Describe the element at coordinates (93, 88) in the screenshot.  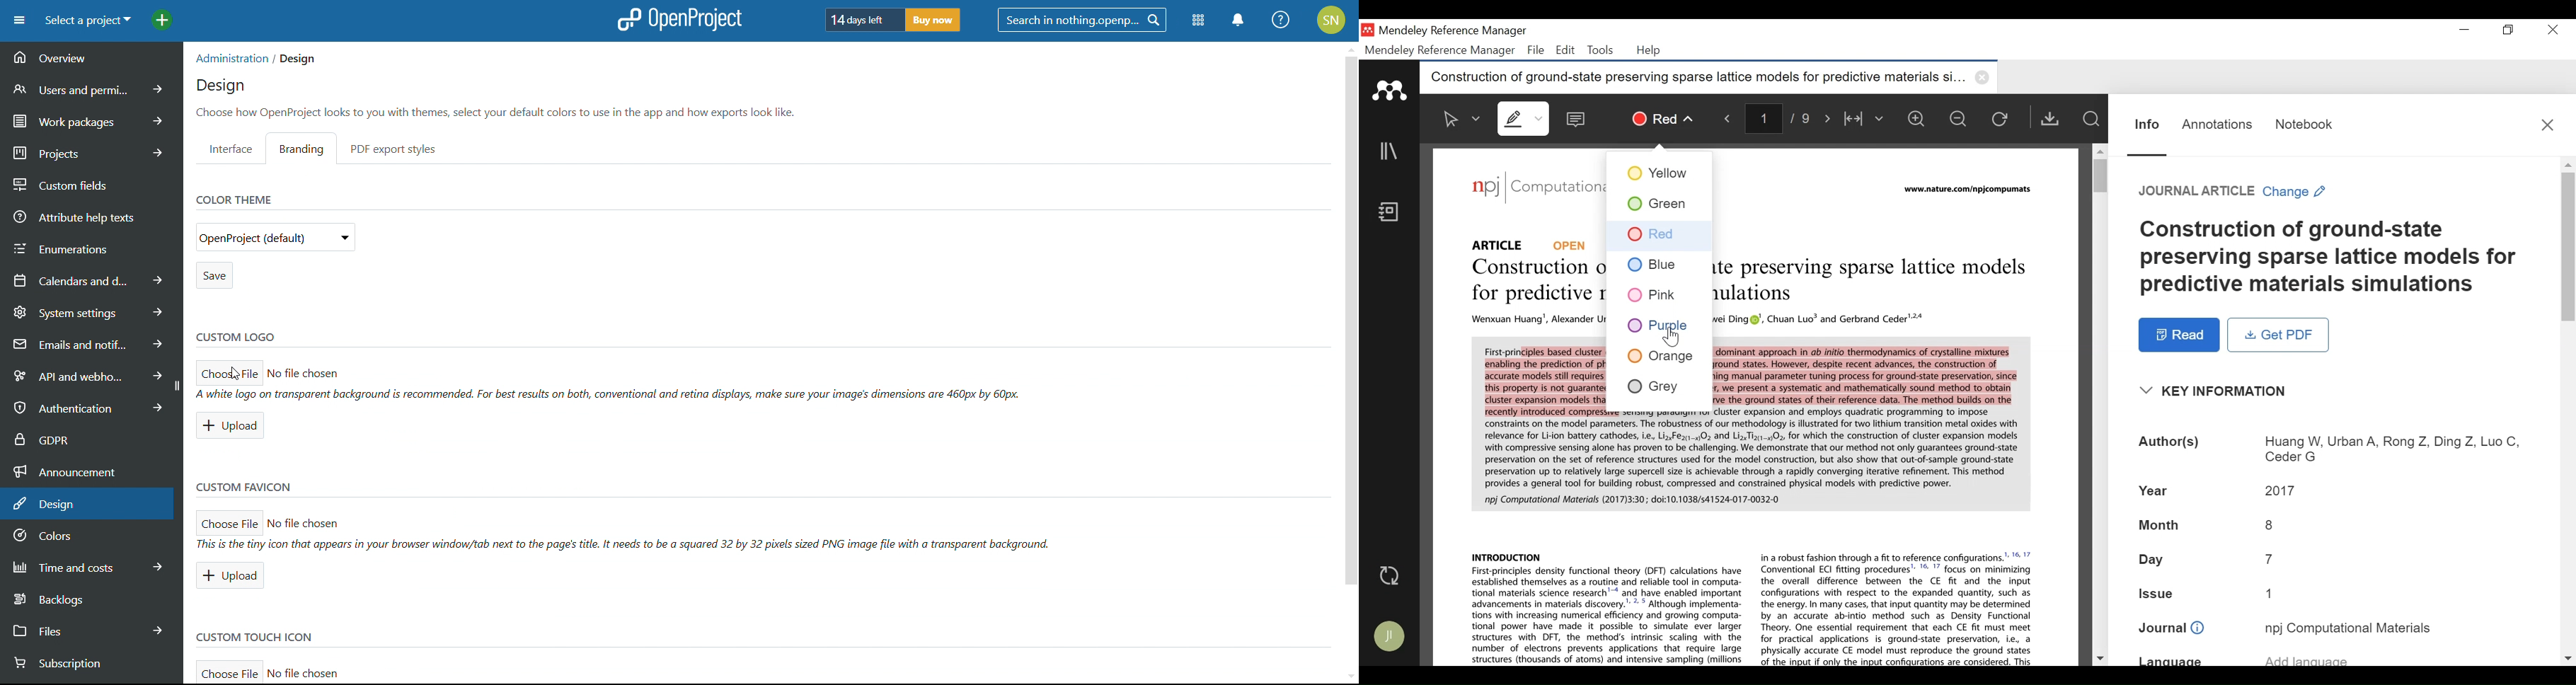
I see `users and permissions` at that location.